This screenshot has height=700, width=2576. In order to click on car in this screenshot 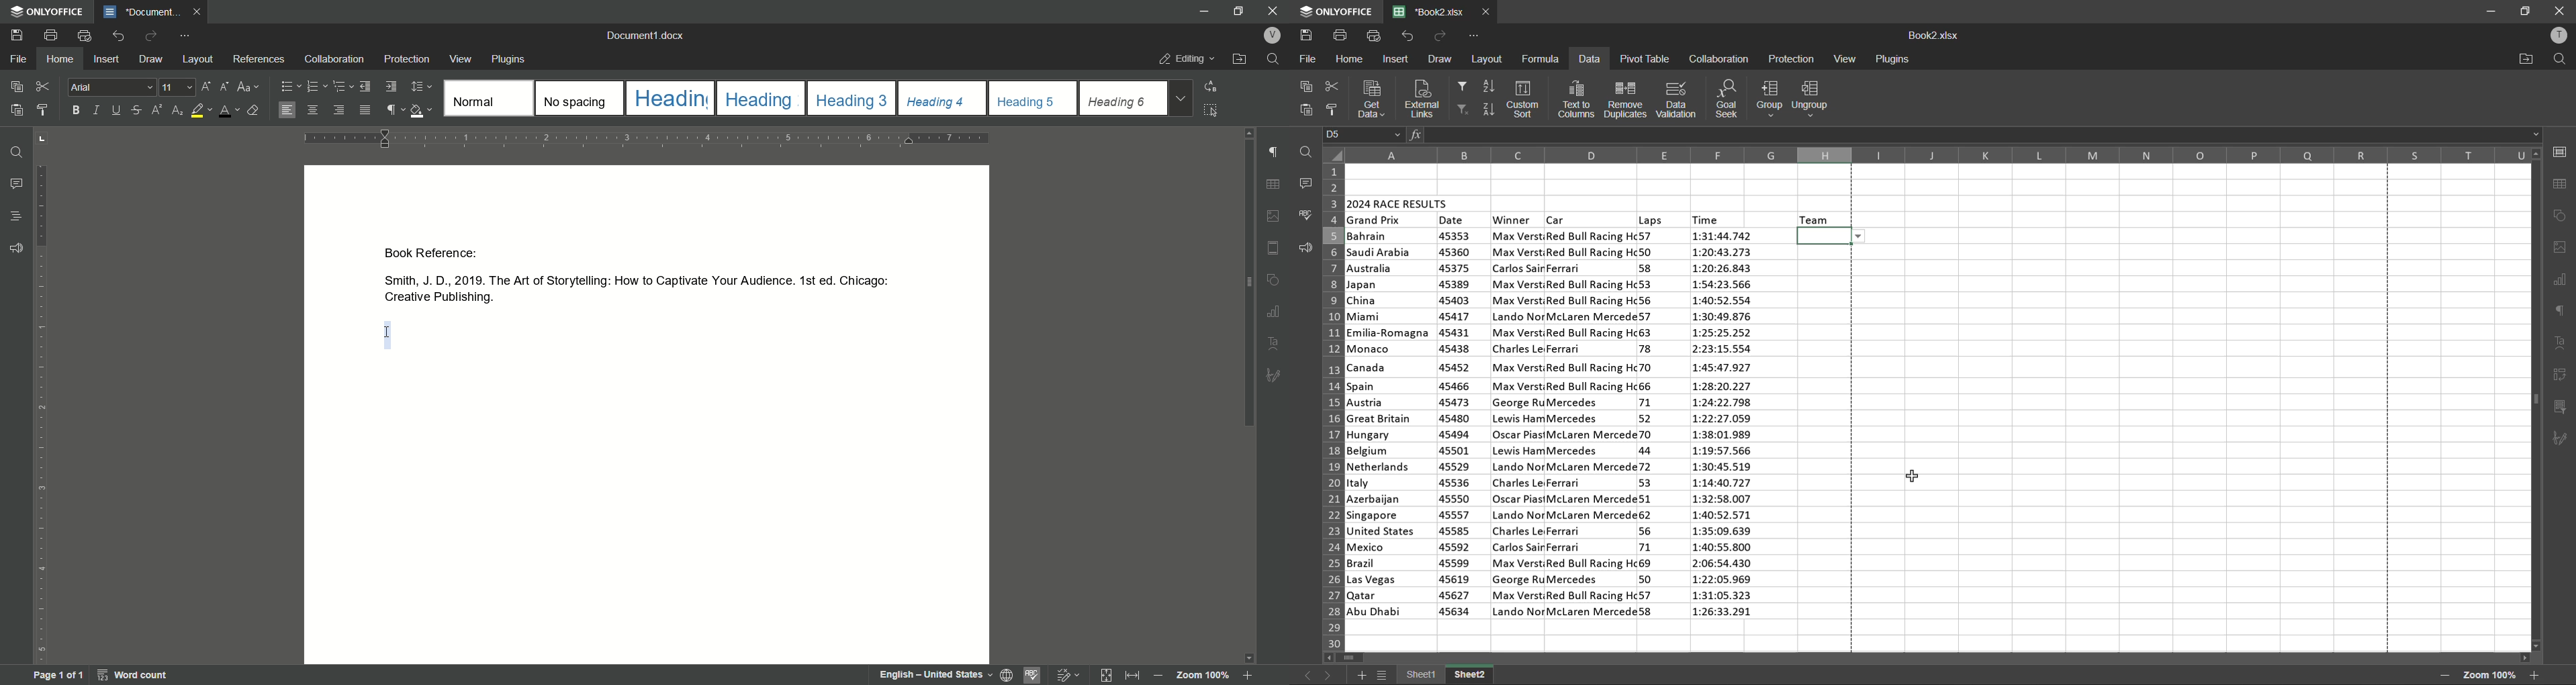, I will do `click(1557, 219)`.